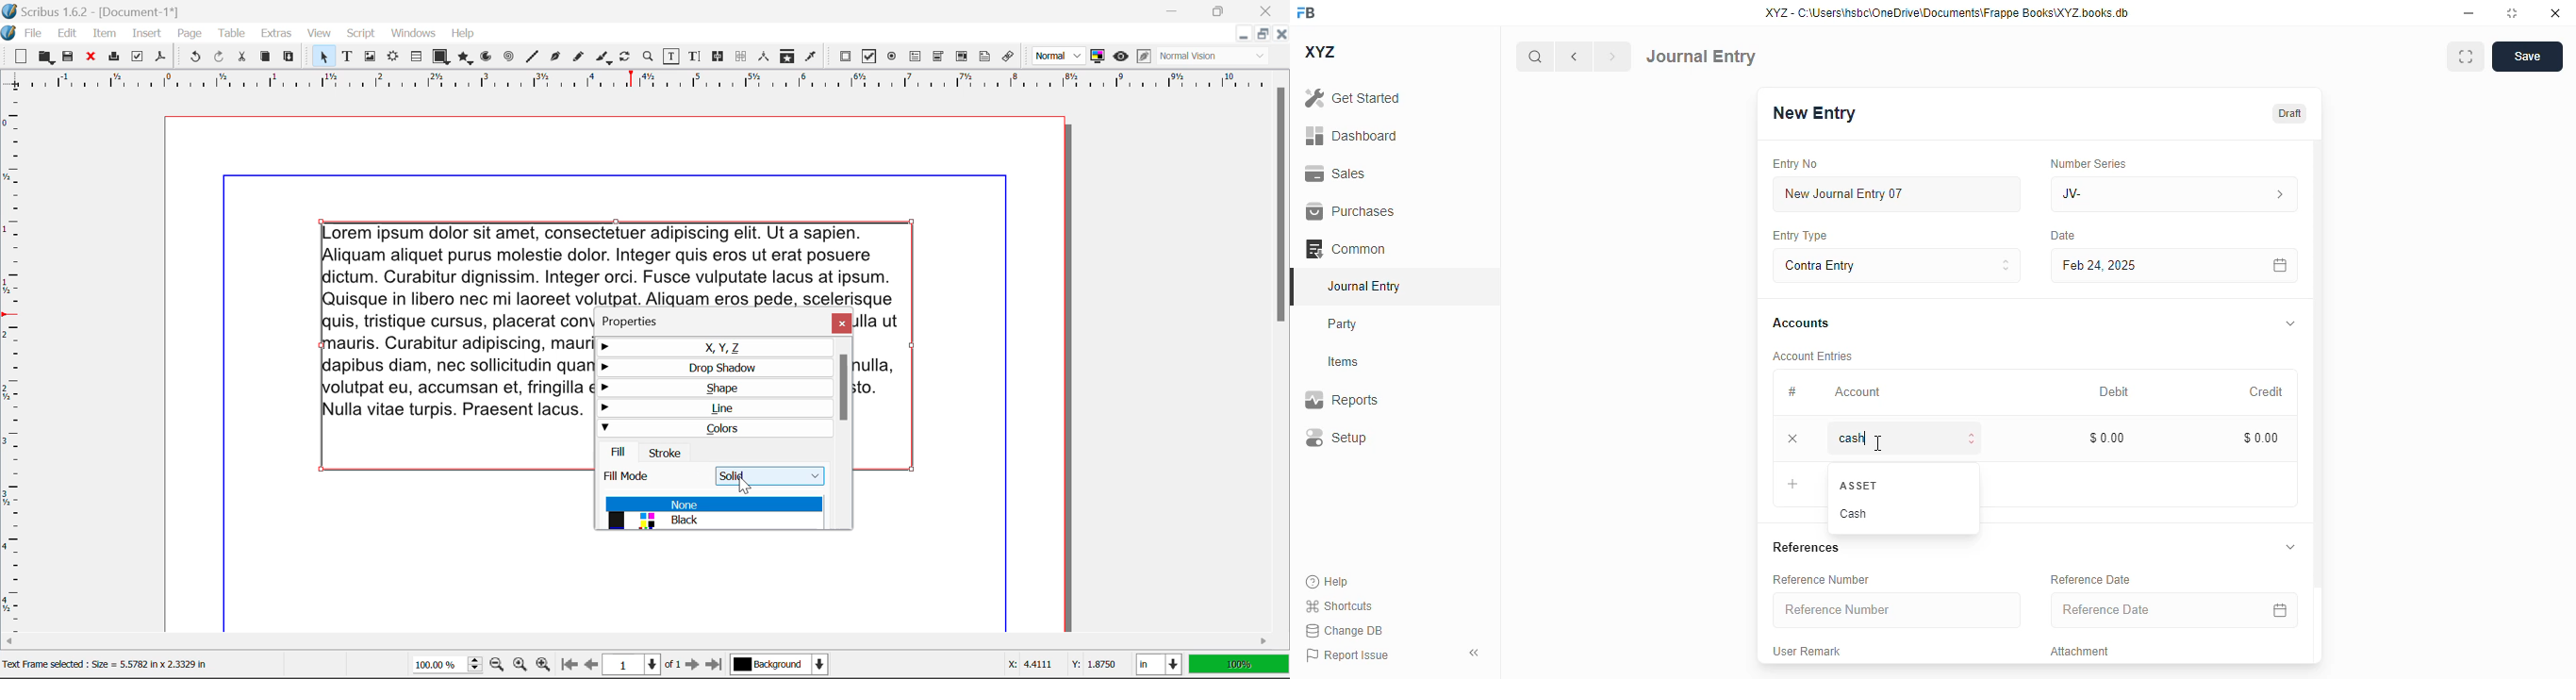 The width and height of the screenshot is (2576, 700). I want to click on journal entry, so click(1701, 57).